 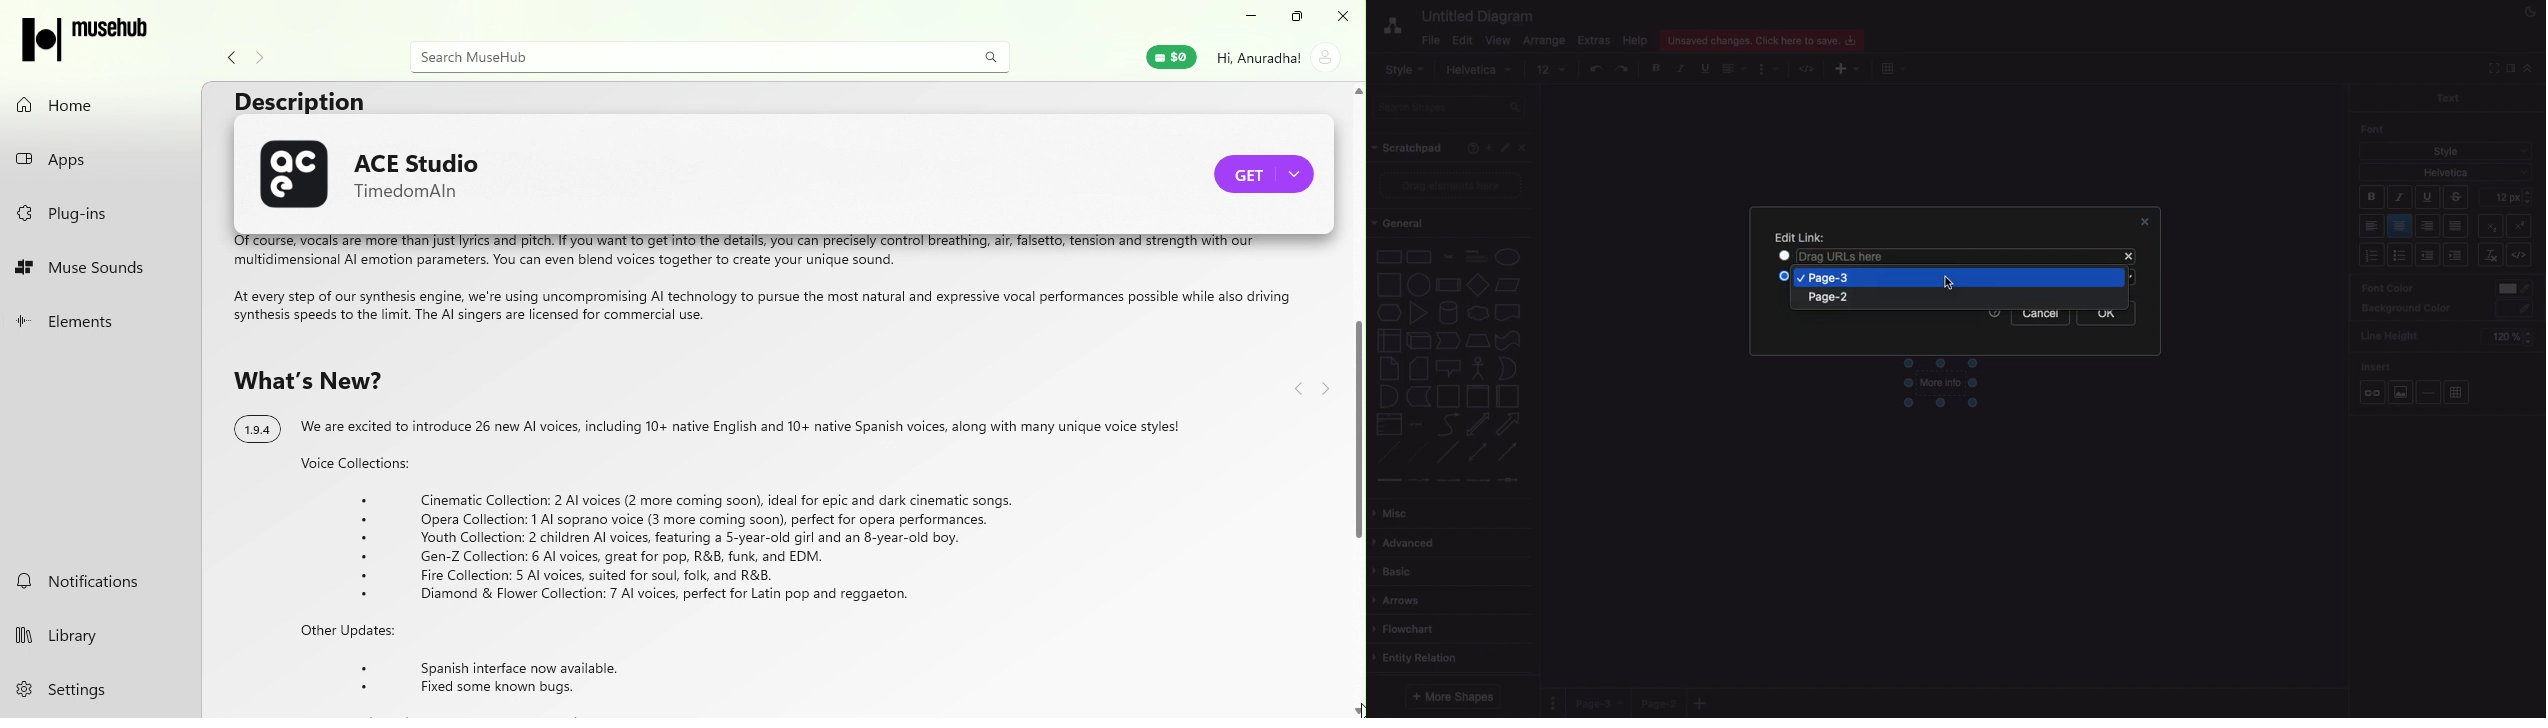 What do you see at coordinates (1429, 39) in the screenshot?
I see `File` at bounding box center [1429, 39].